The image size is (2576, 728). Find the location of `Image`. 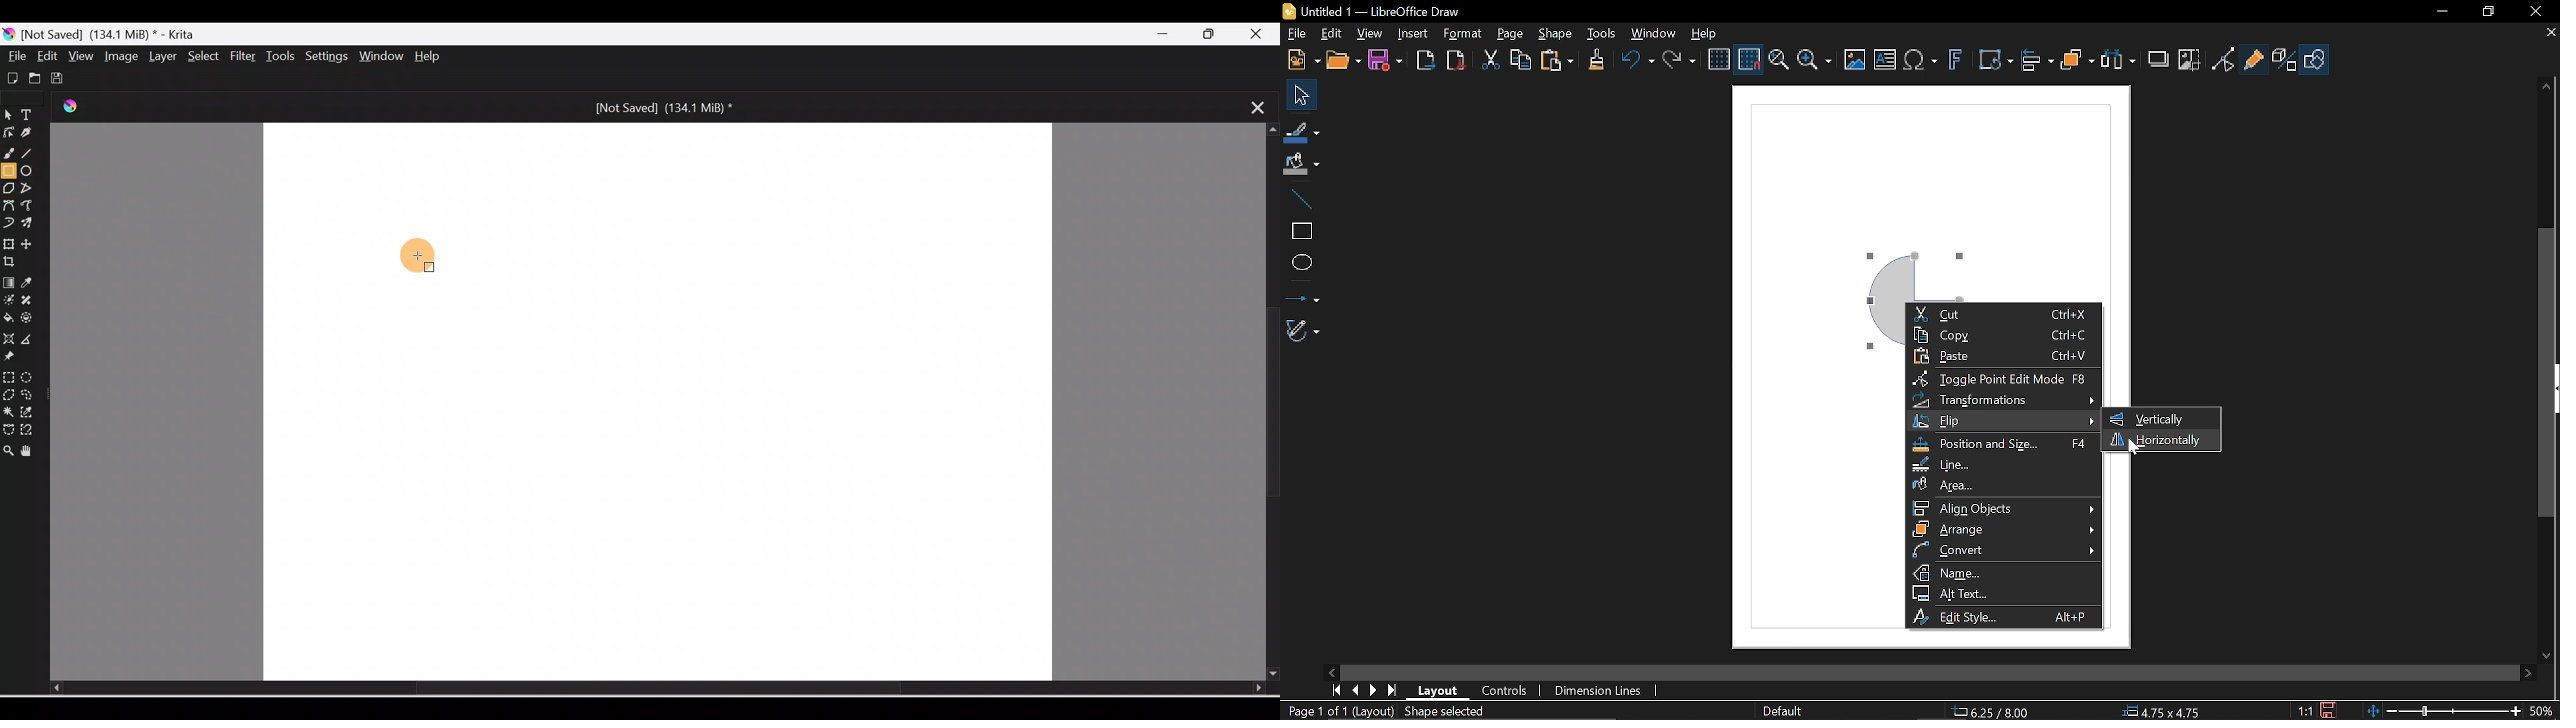

Image is located at coordinates (119, 56).